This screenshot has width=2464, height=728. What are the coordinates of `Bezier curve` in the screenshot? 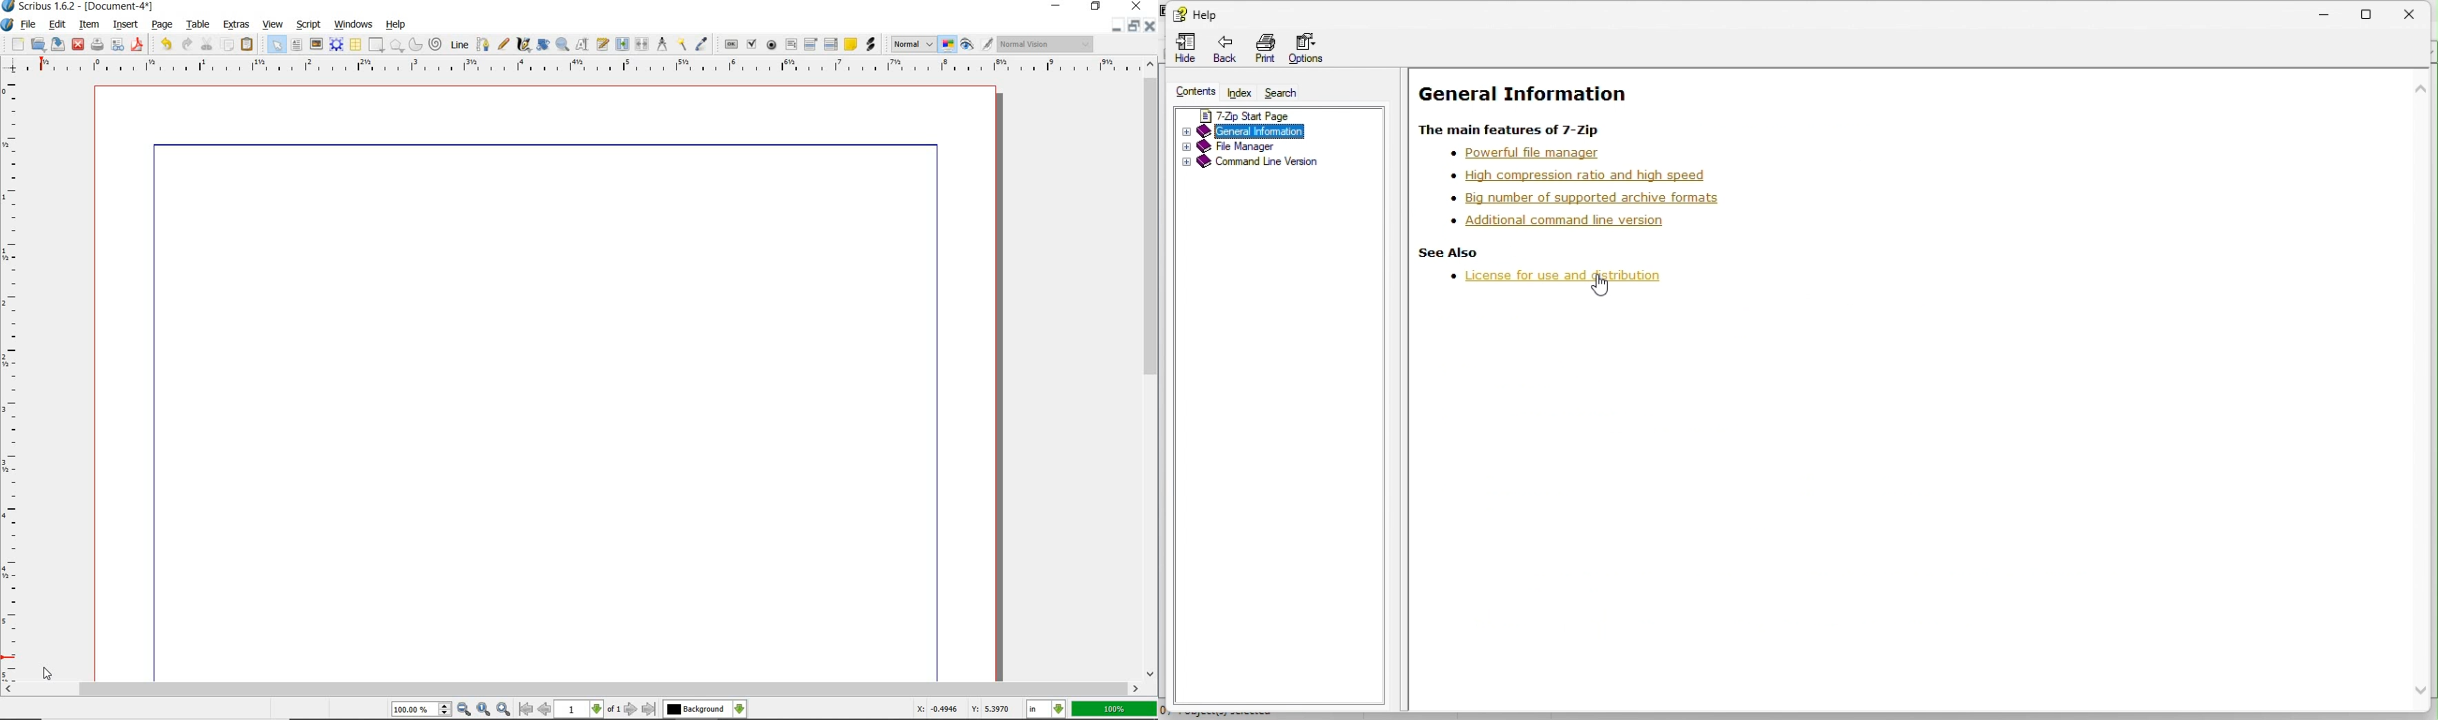 It's located at (481, 44).